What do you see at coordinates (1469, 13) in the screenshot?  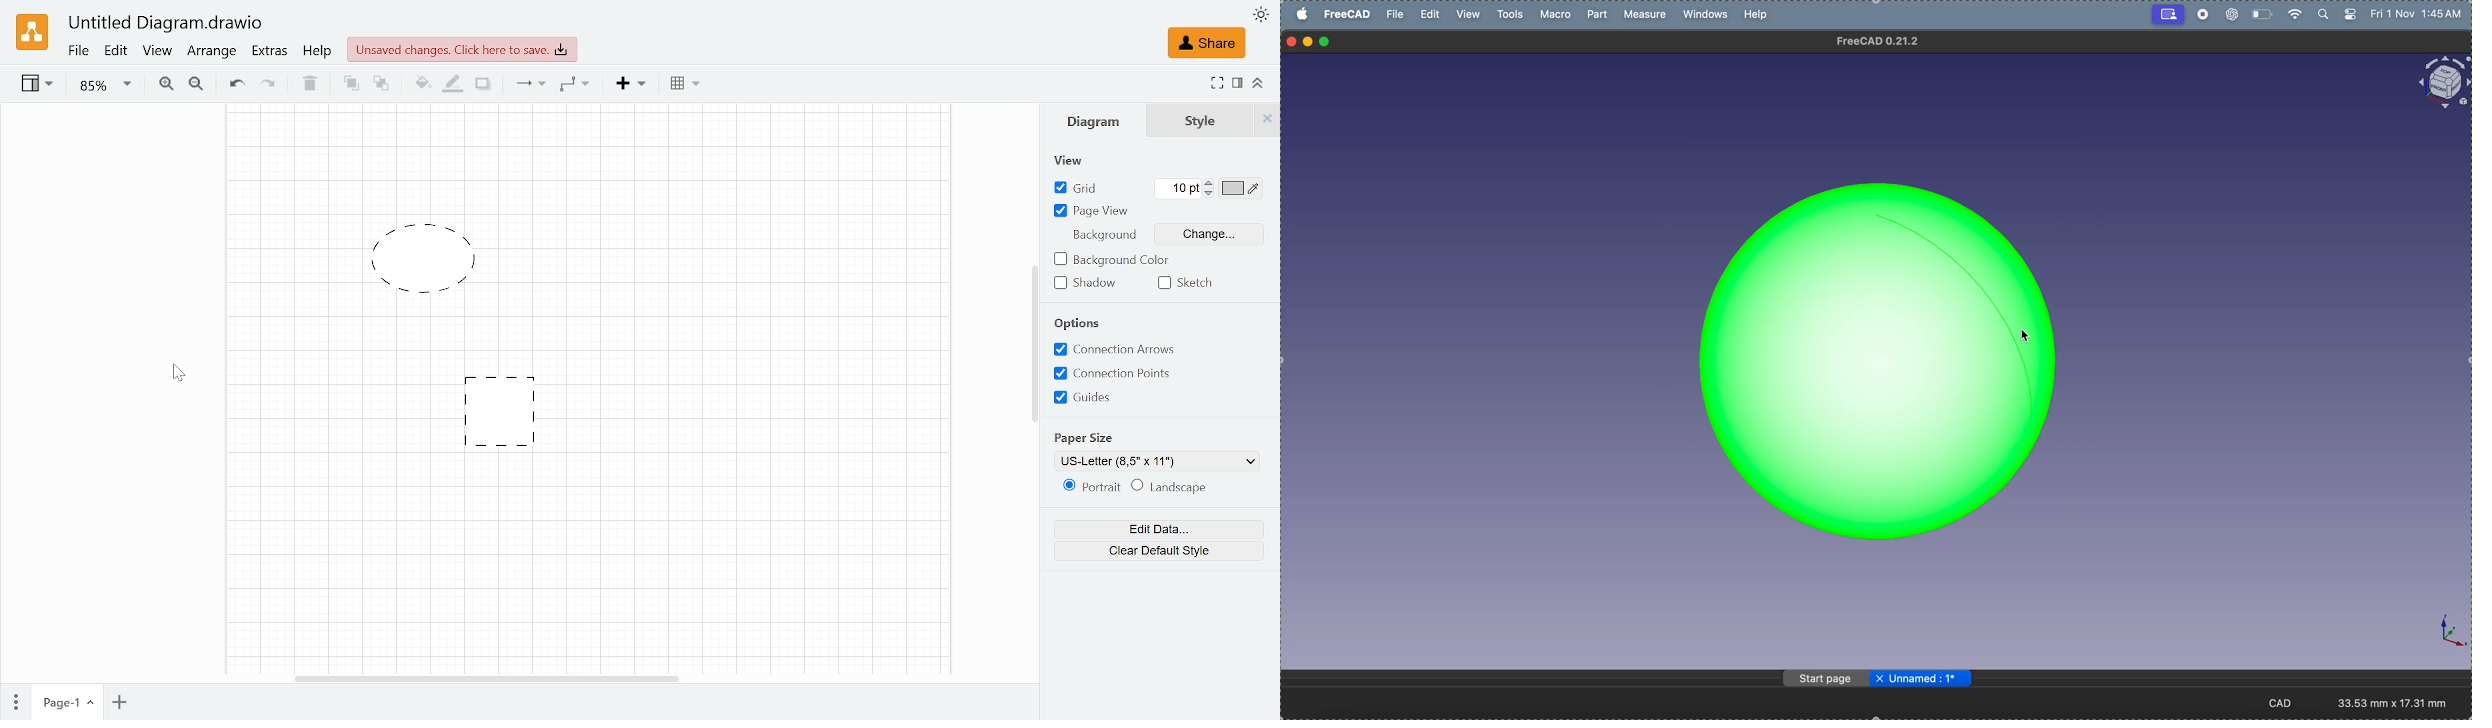 I see `view` at bounding box center [1469, 13].